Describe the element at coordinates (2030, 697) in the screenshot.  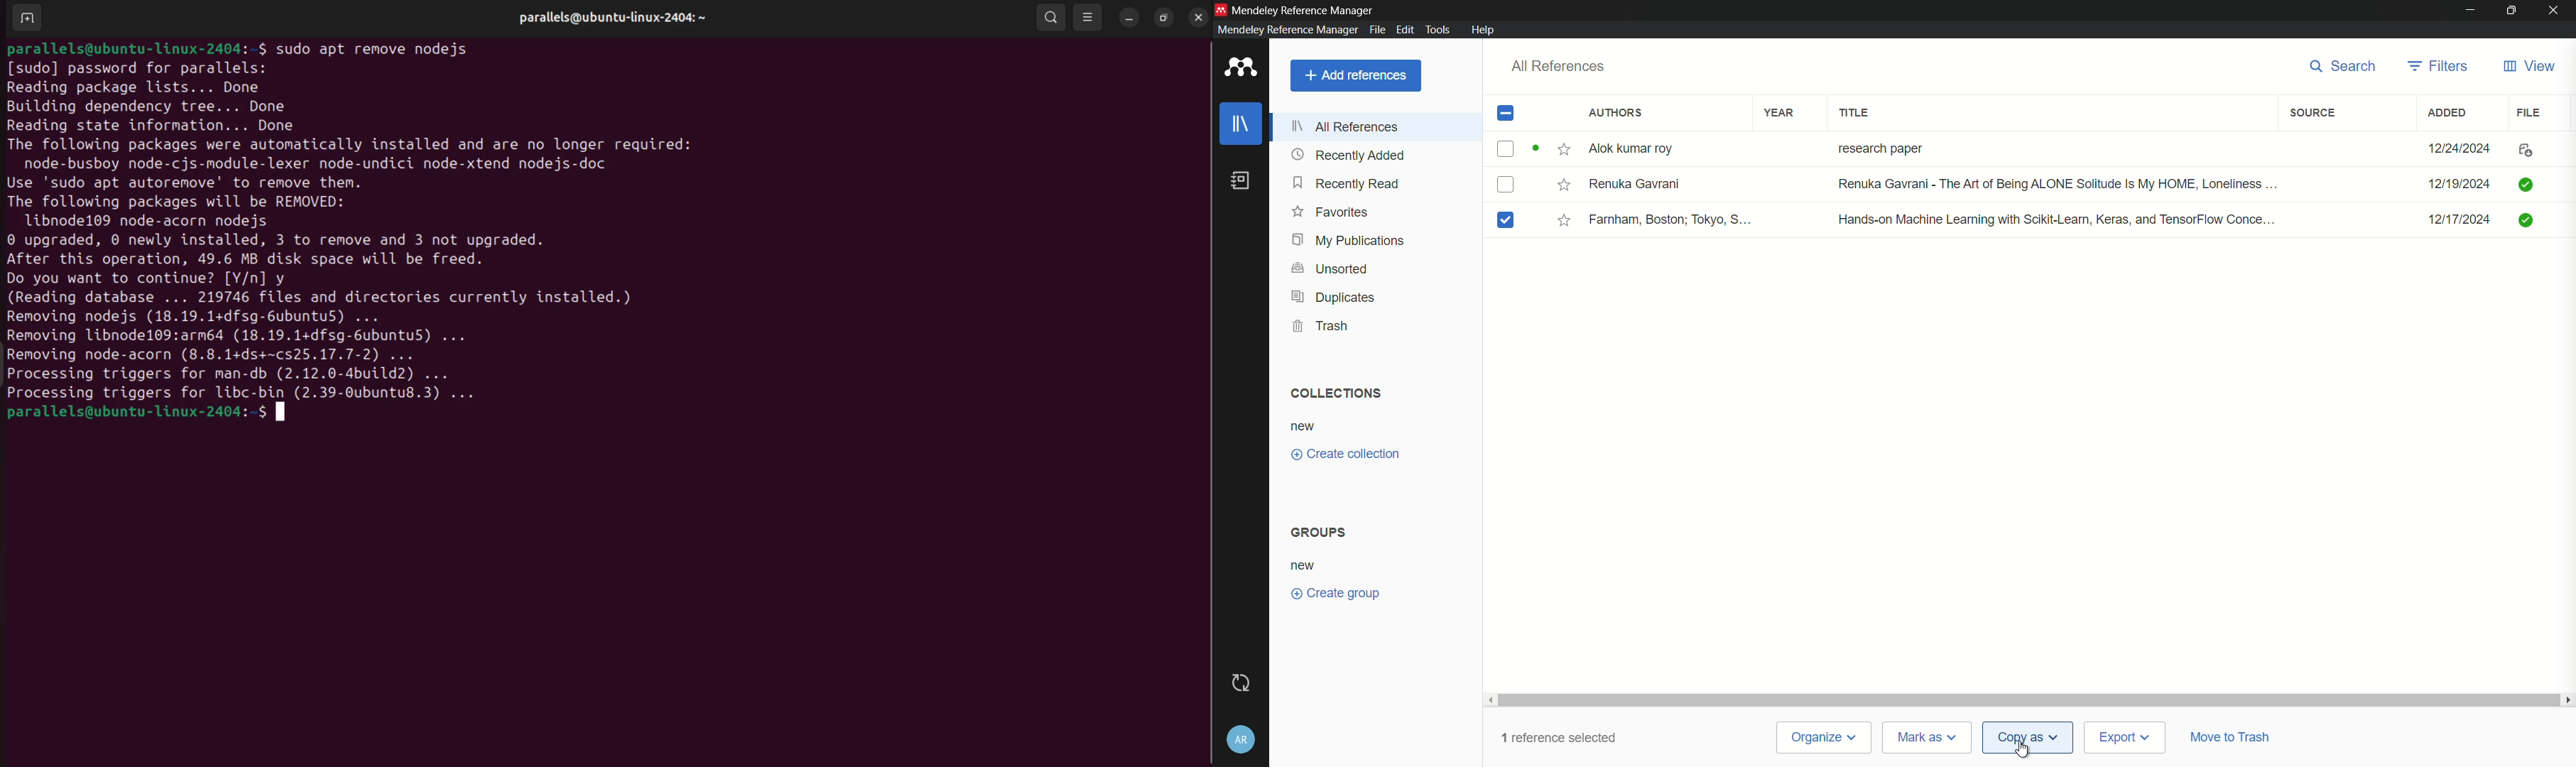
I see `Scroll bar` at that location.